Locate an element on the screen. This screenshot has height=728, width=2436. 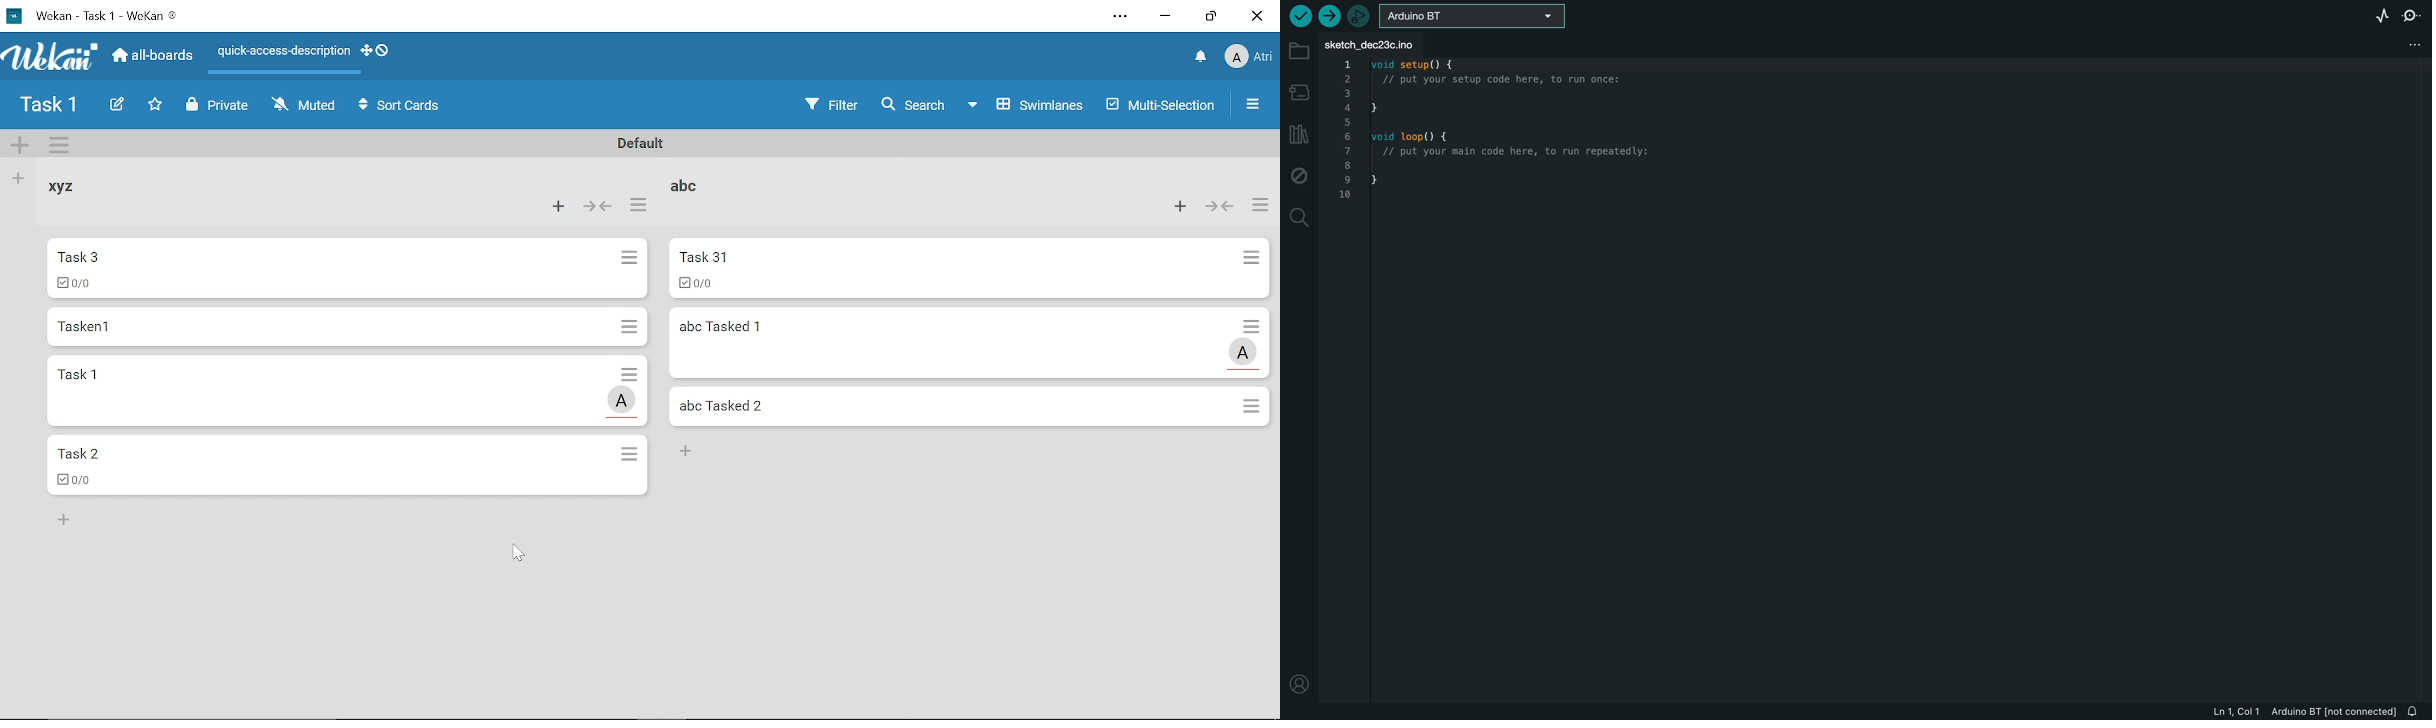
Restore down is located at coordinates (1211, 16).